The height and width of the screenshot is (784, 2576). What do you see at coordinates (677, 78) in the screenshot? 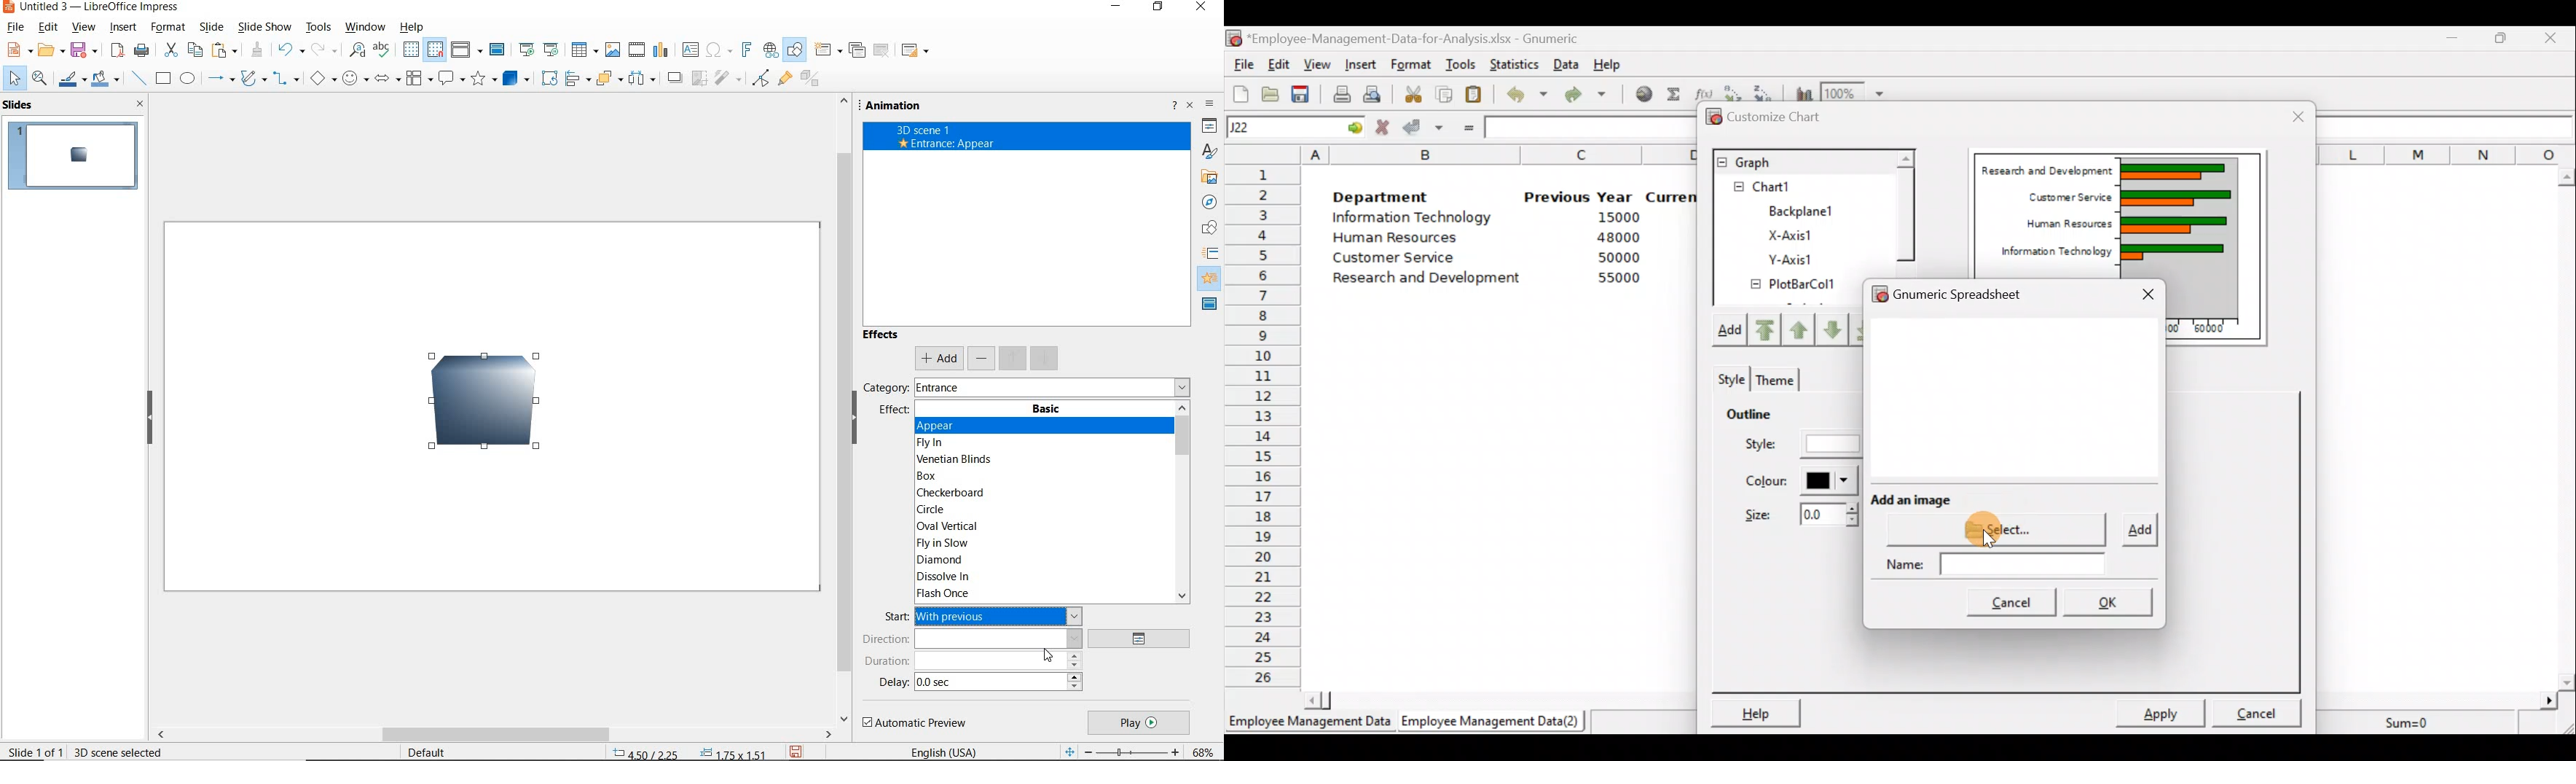
I see `shadow` at bounding box center [677, 78].